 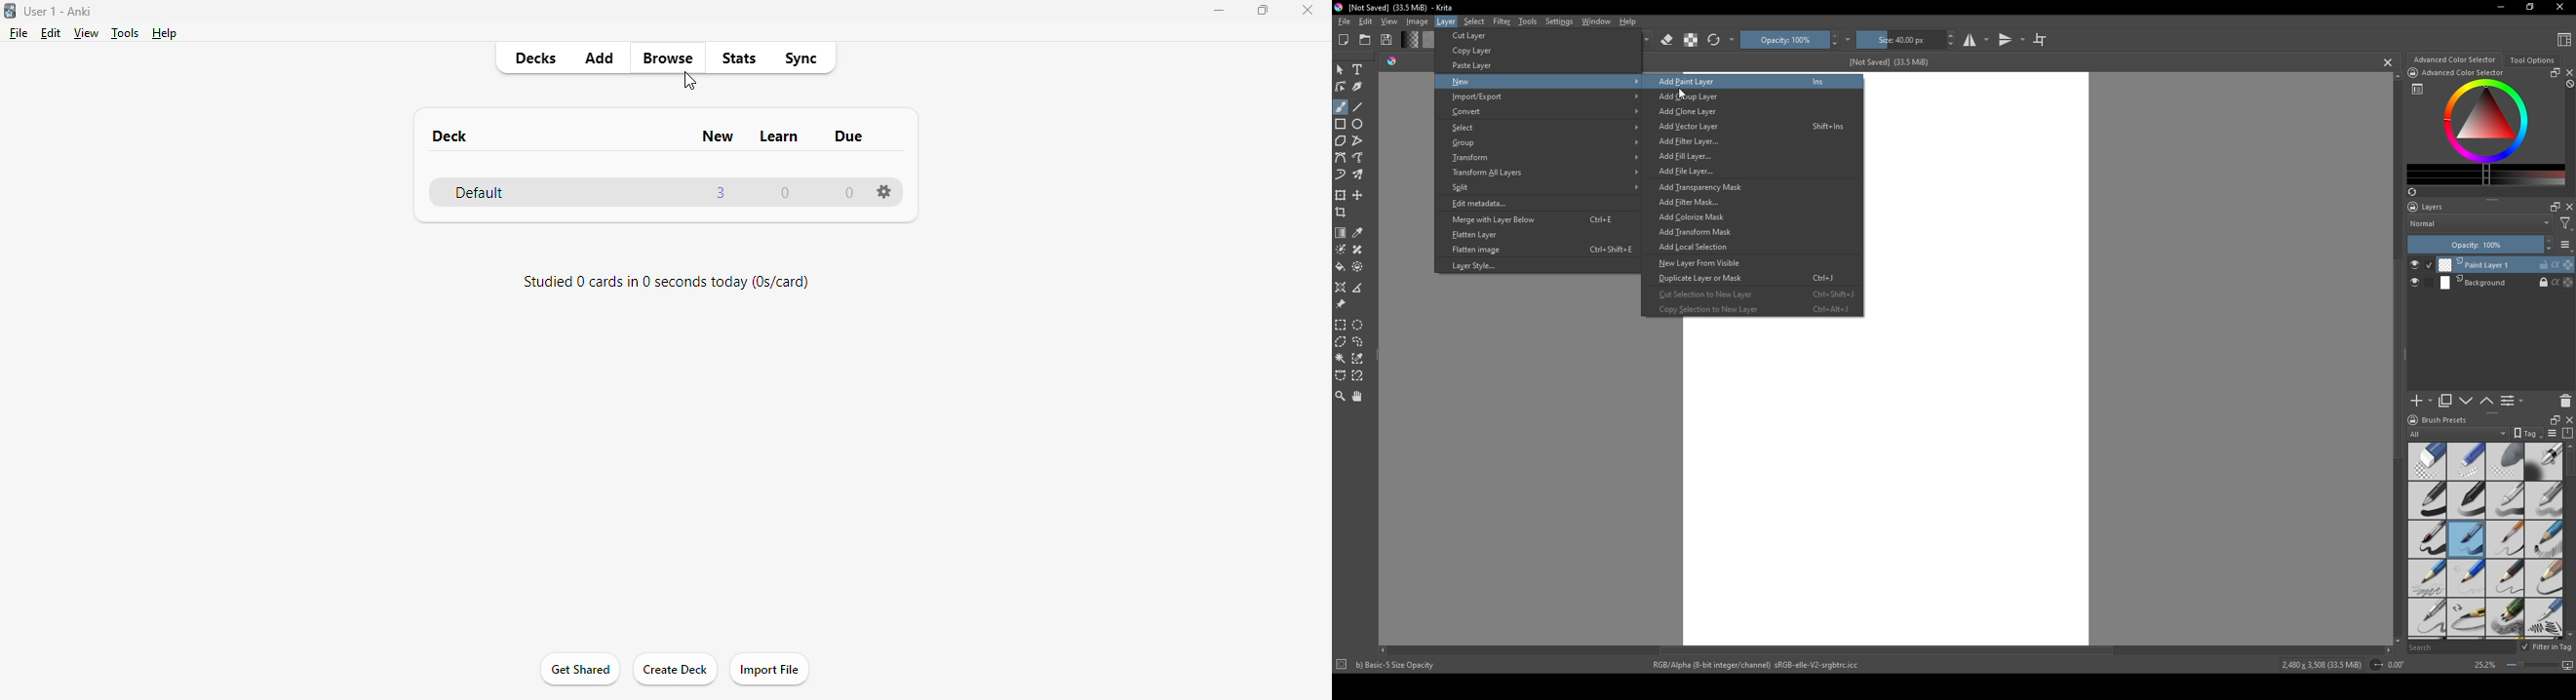 I want to click on multibrush, so click(x=1359, y=175).